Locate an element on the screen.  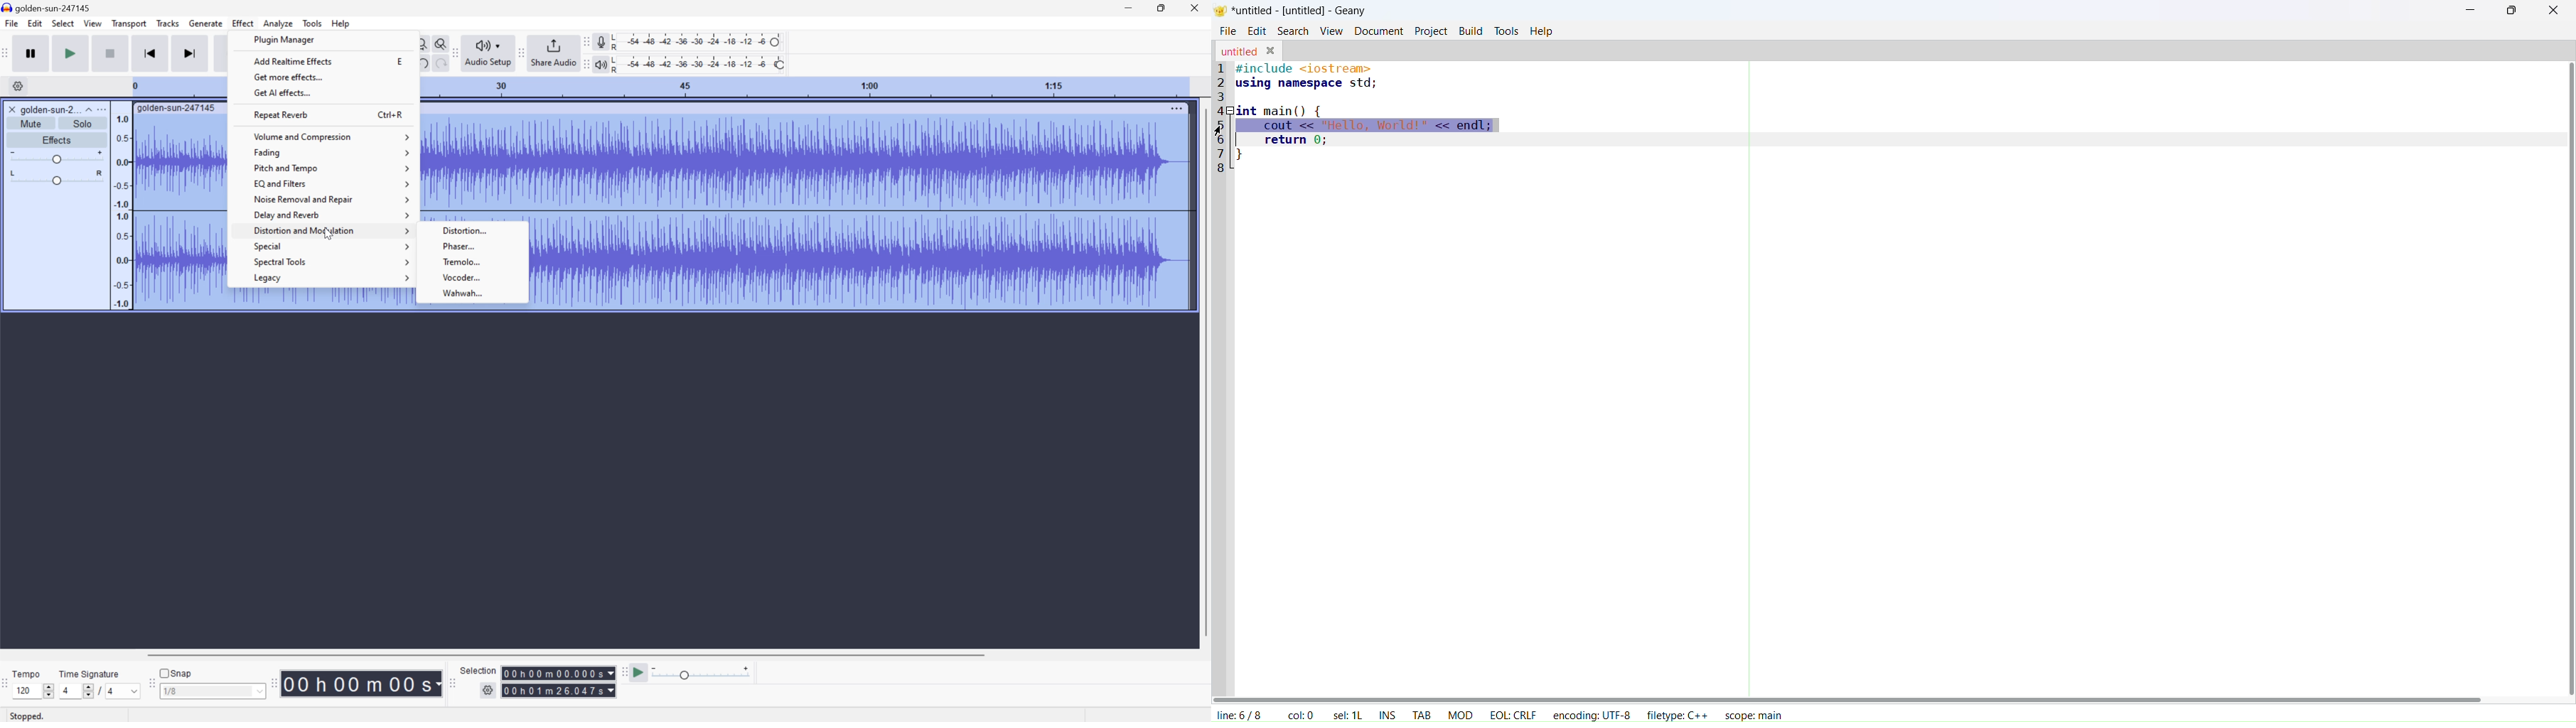
Solo is located at coordinates (83, 123).